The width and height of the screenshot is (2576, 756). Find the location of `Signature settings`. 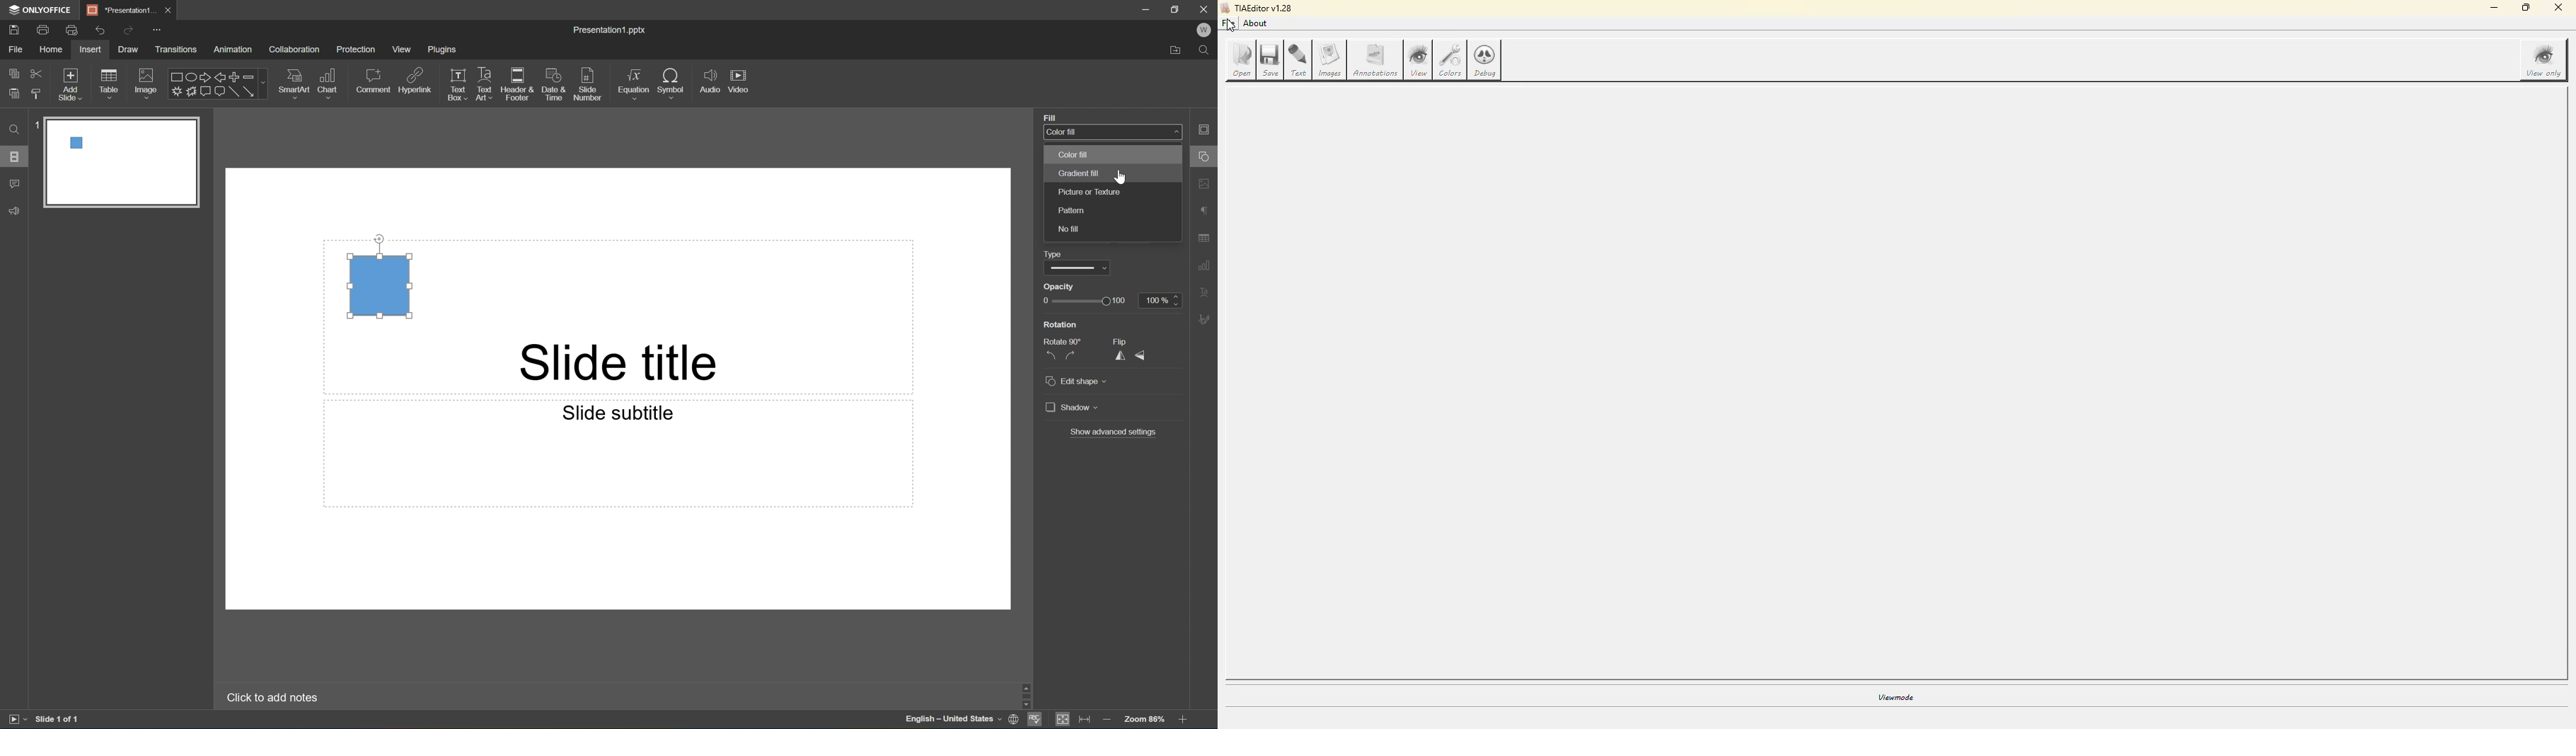

Signature settings is located at coordinates (1206, 320).